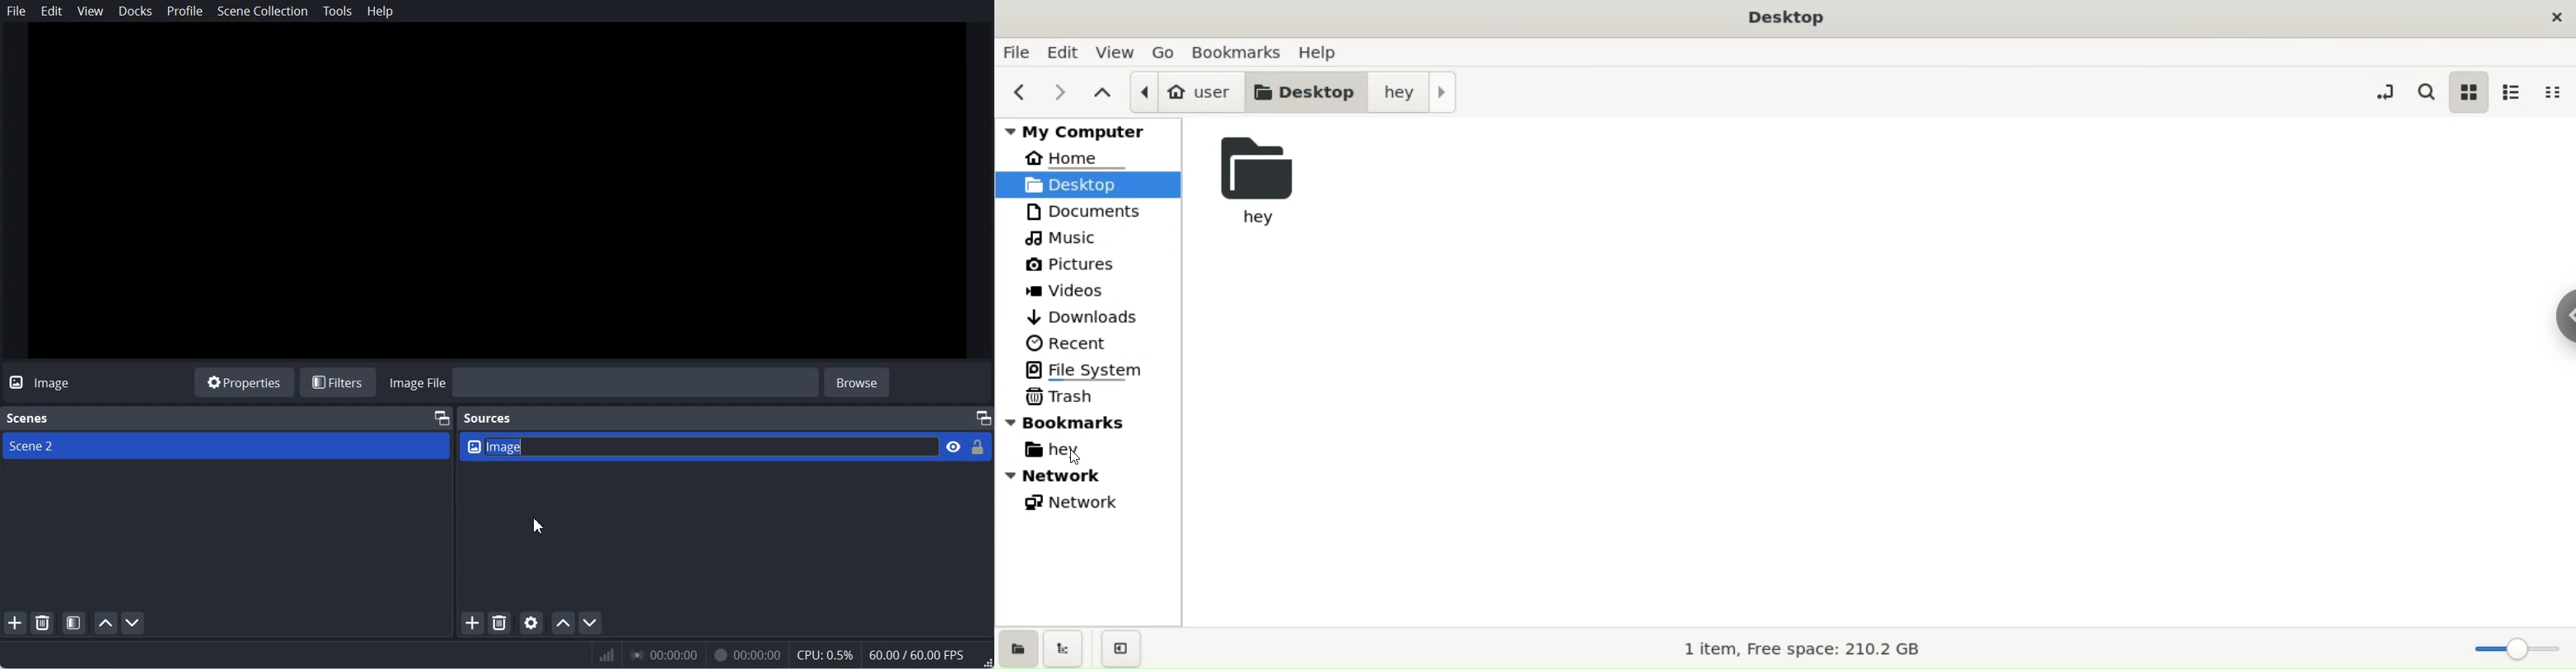 The image size is (2576, 672). I want to click on File, so click(16, 11).